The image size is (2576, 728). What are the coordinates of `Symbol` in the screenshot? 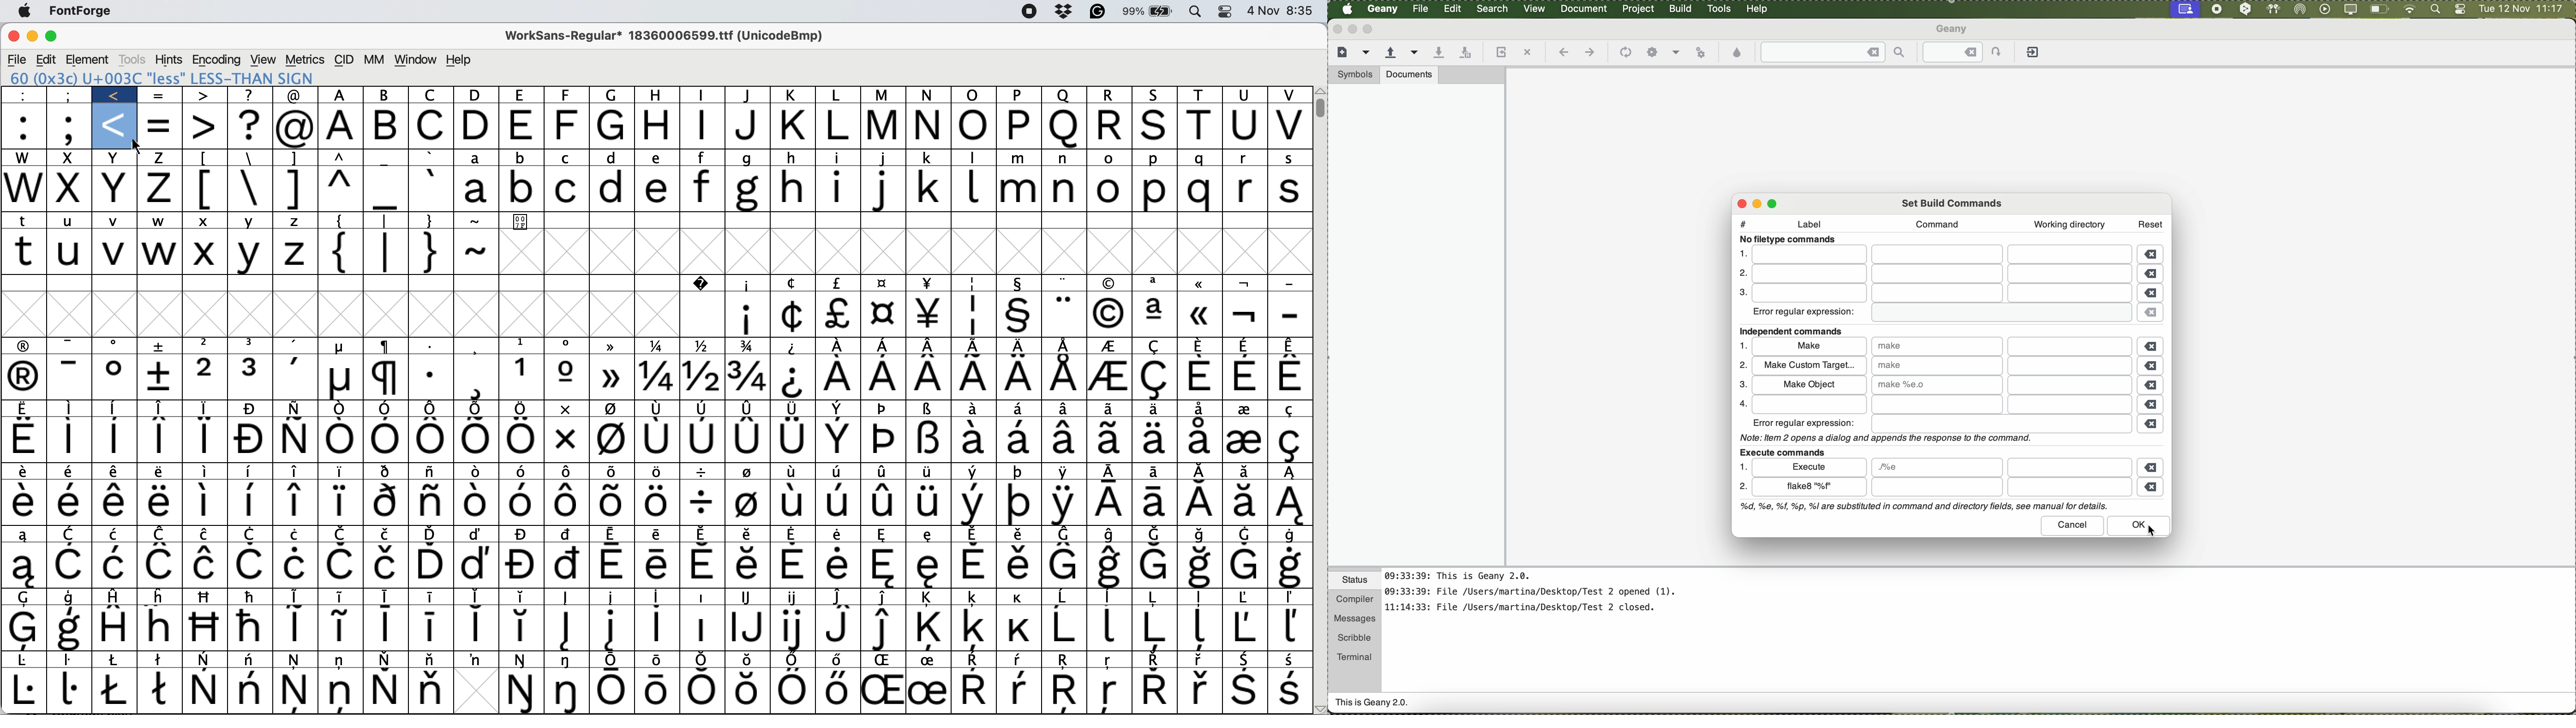 It's located at (839, 626).